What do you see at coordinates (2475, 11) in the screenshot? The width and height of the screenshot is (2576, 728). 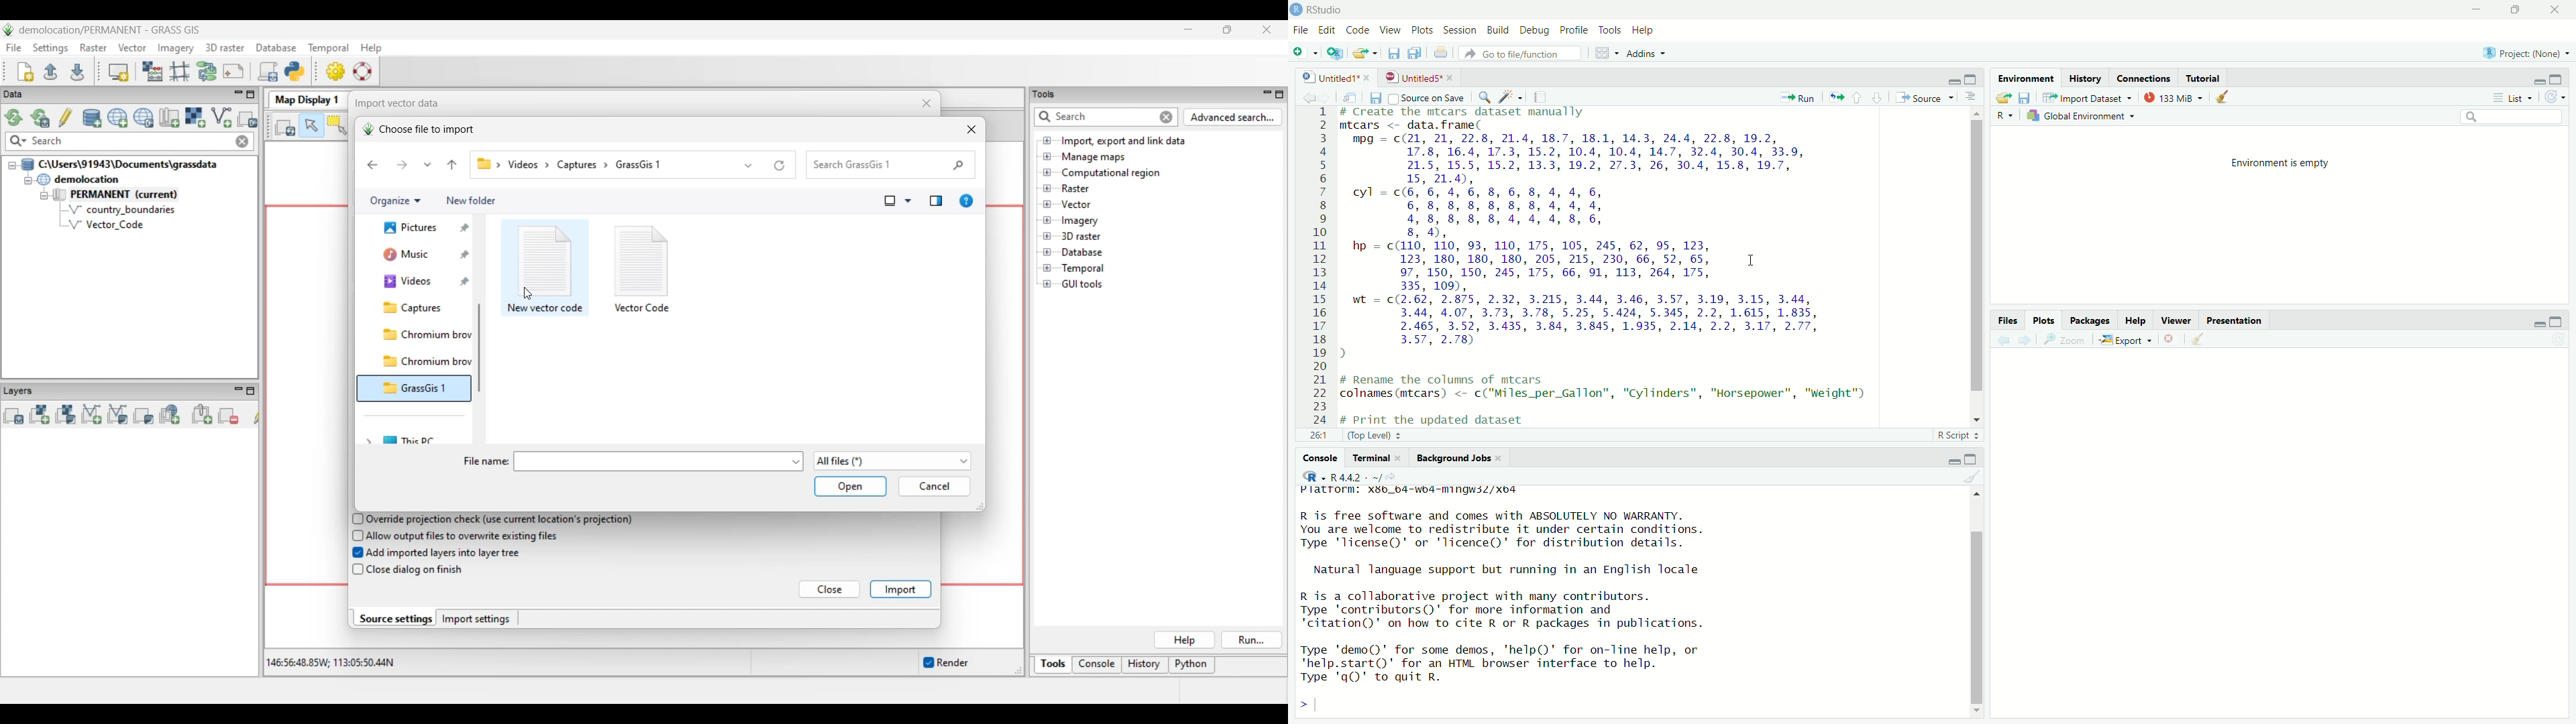 I see `minimise` at bounding box center [2475, 11].